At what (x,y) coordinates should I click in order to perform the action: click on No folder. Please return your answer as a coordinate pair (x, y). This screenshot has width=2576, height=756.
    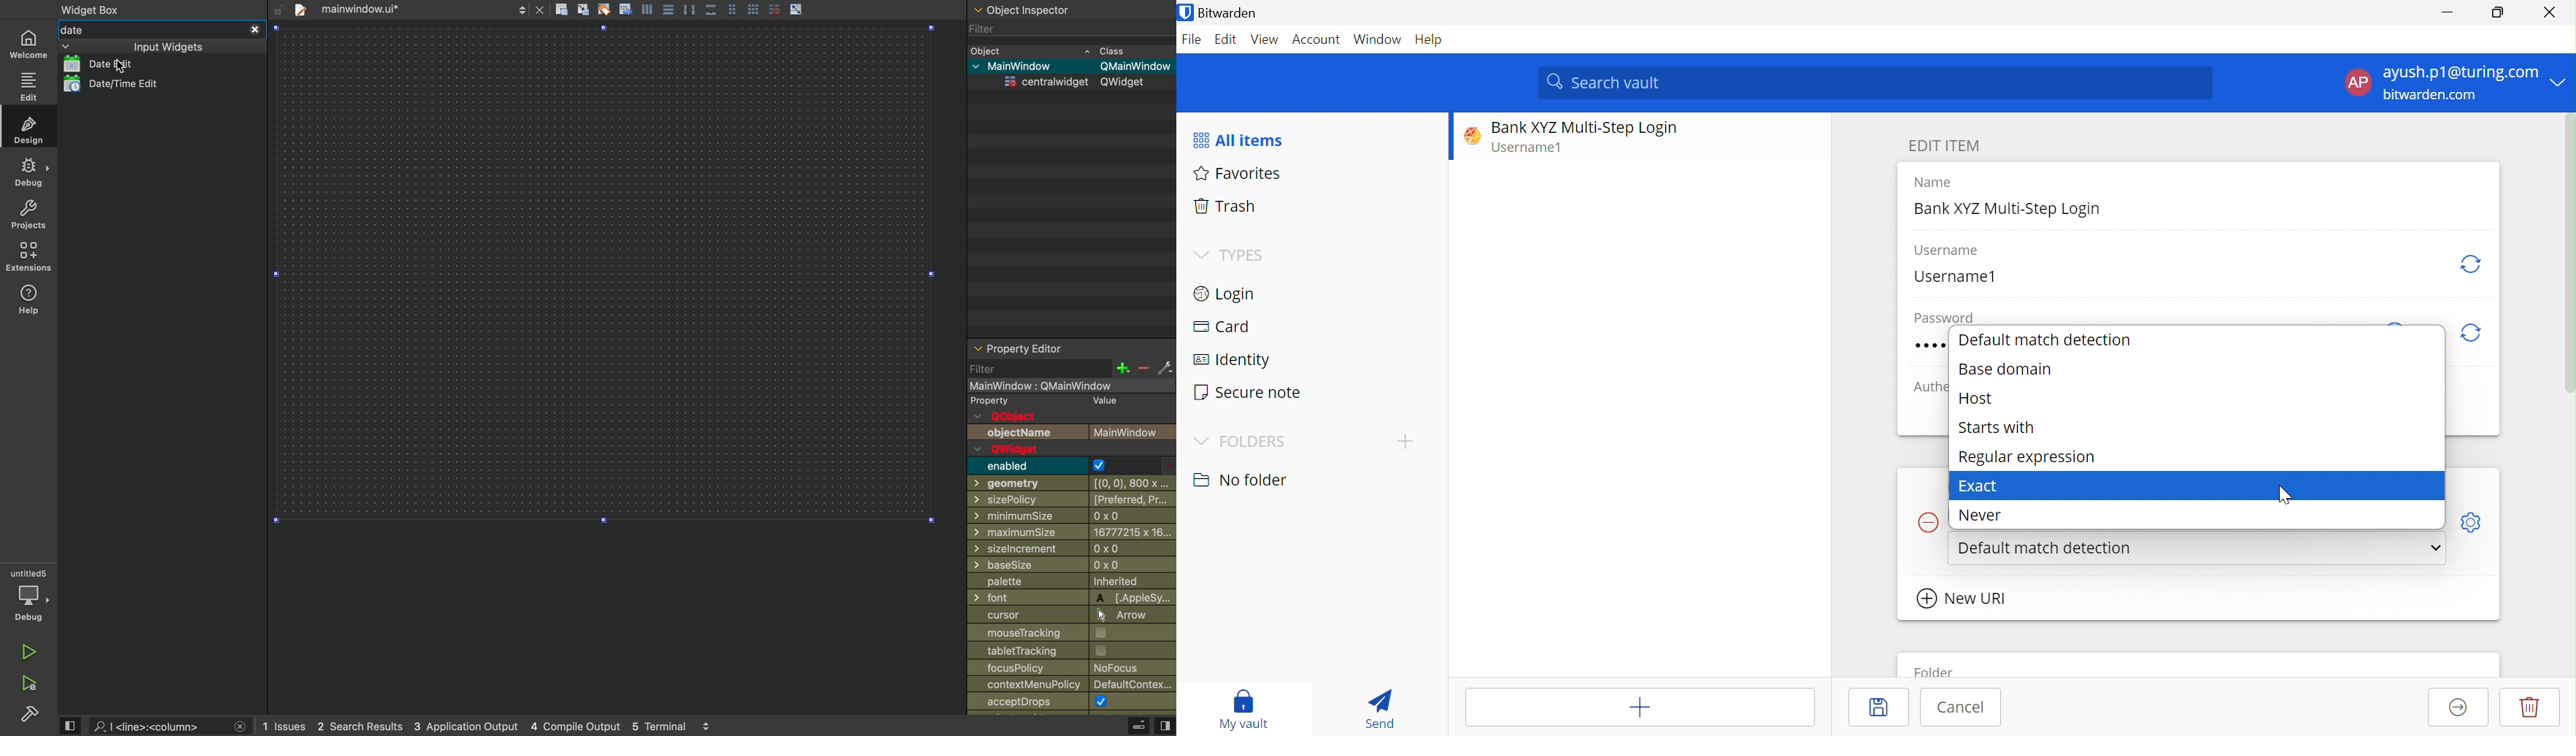
    Looking at the image, I should click on (1243, 480).